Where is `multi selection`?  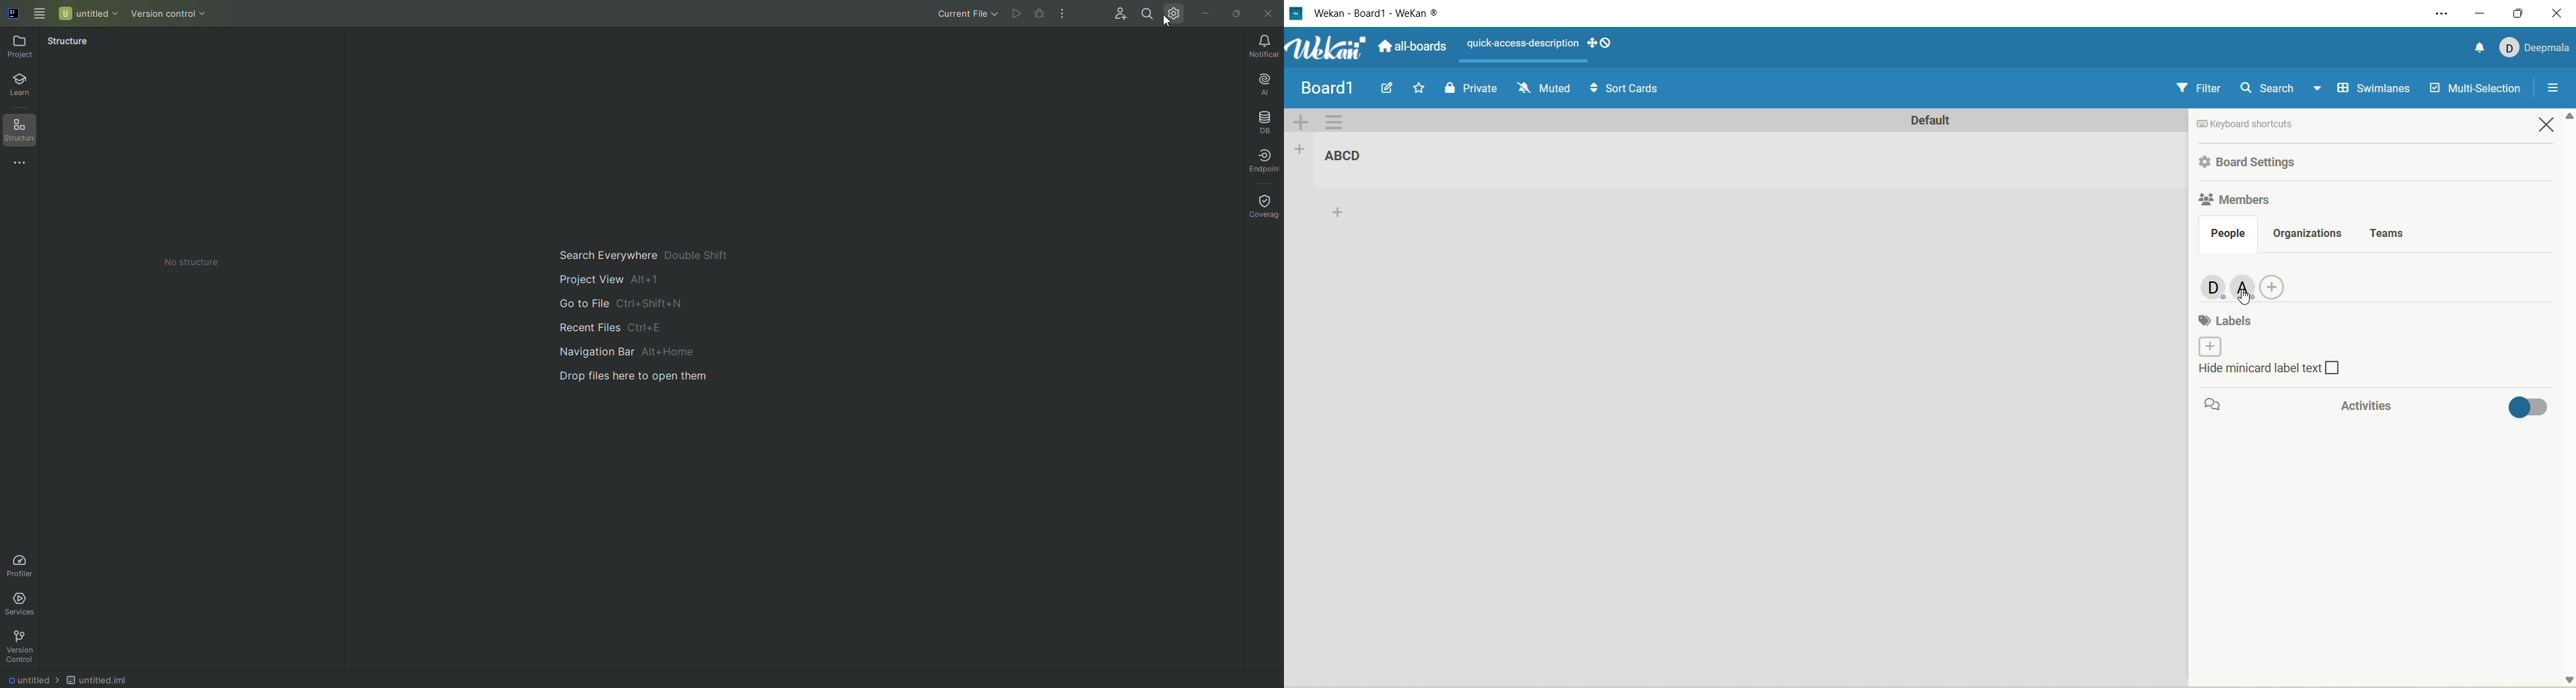
multi selection is located at coordinates (2478, 87).